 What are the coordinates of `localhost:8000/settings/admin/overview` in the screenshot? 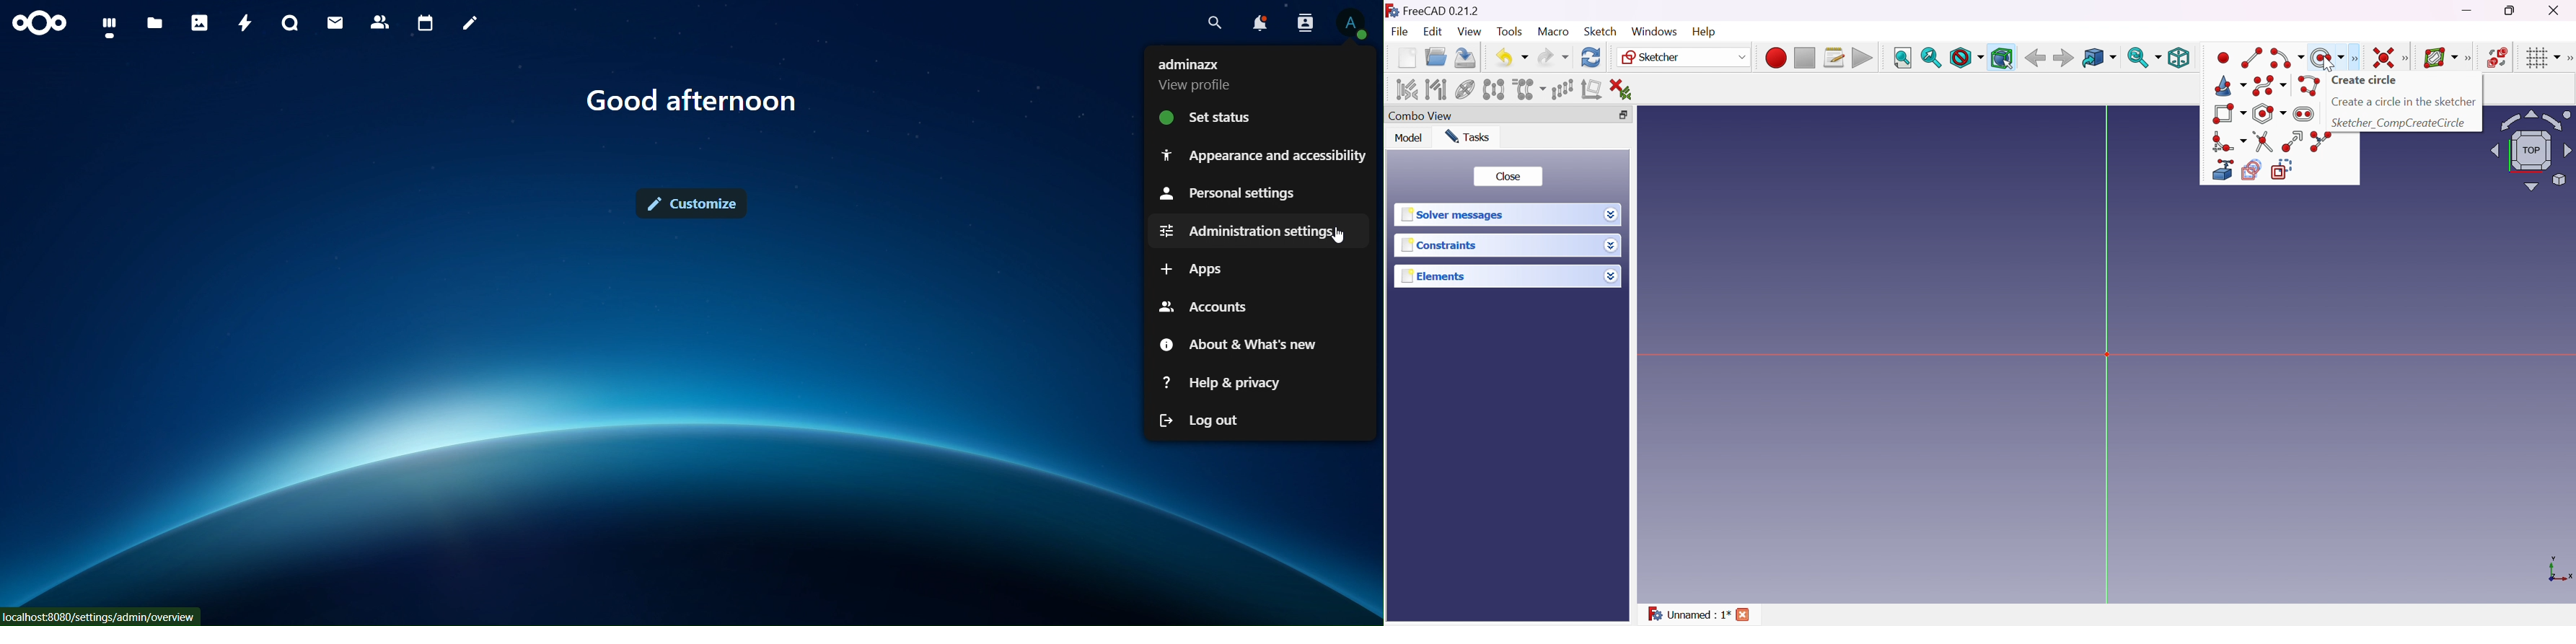 It's located at (103, 616).